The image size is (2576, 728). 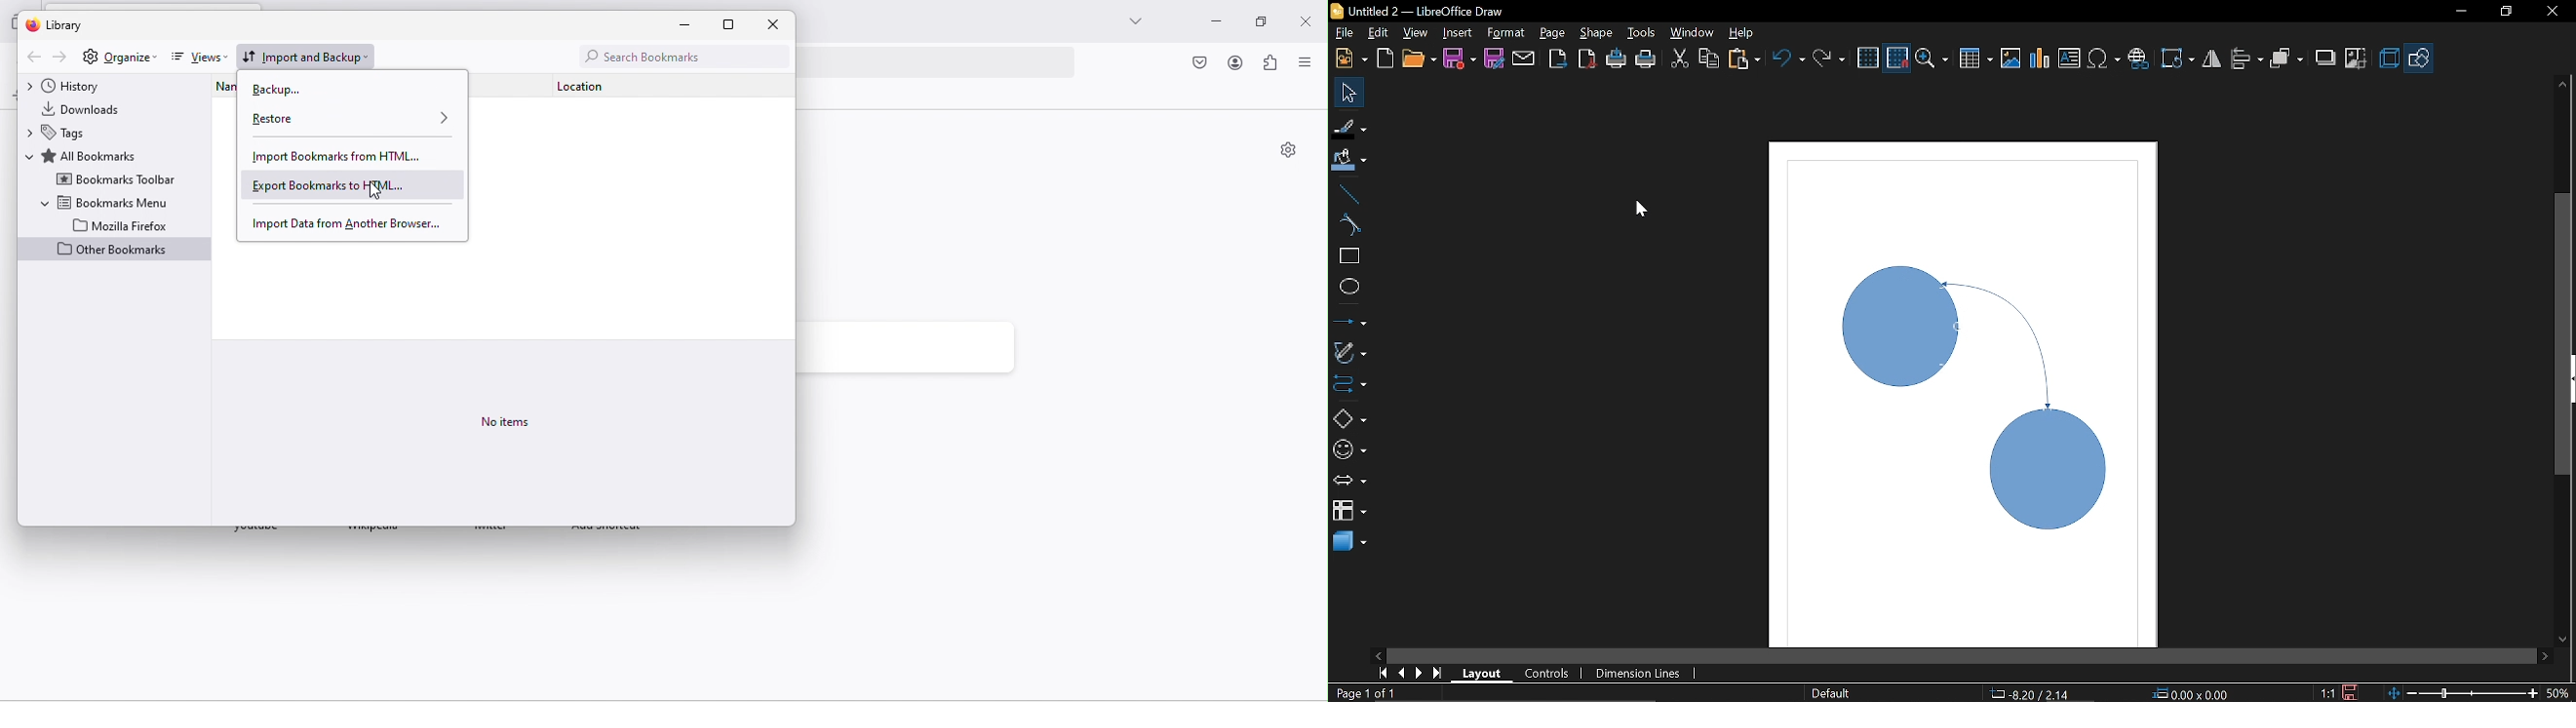 I want to click on Save, so click(x=1458, y=58).